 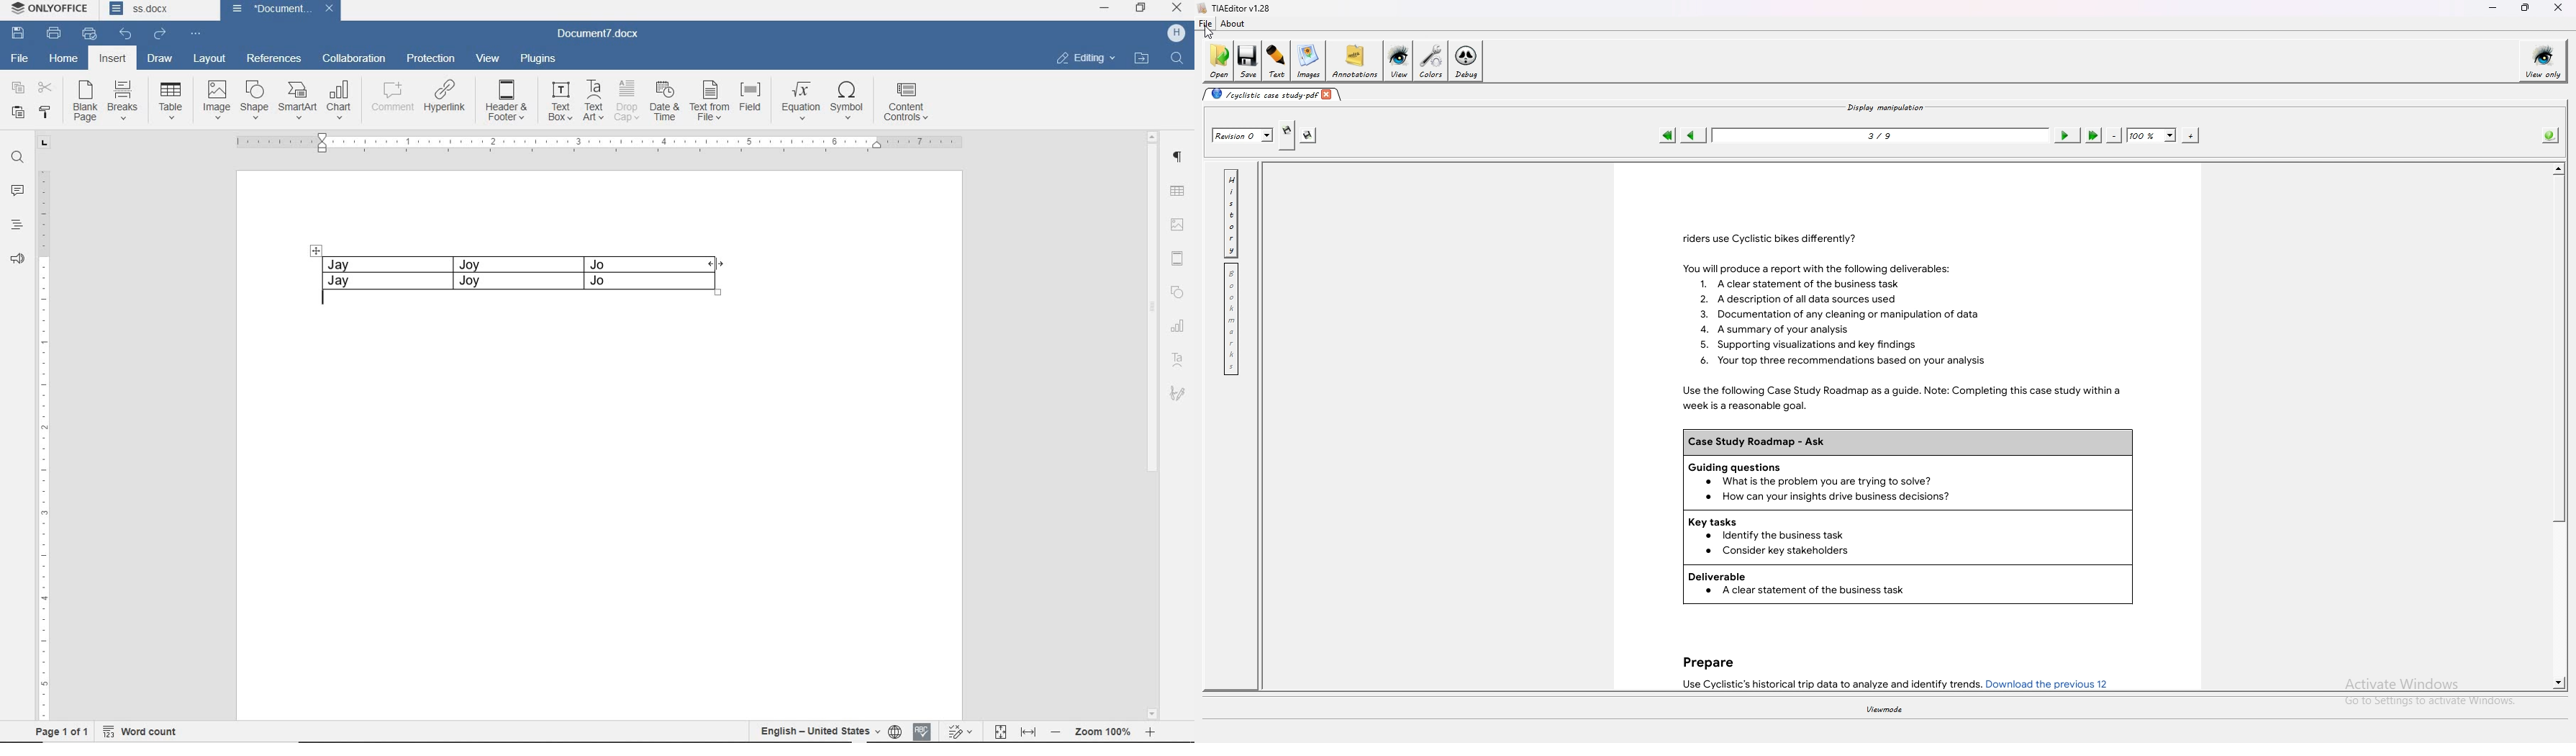 I want to click on HP, so click(x=1176, y=32).